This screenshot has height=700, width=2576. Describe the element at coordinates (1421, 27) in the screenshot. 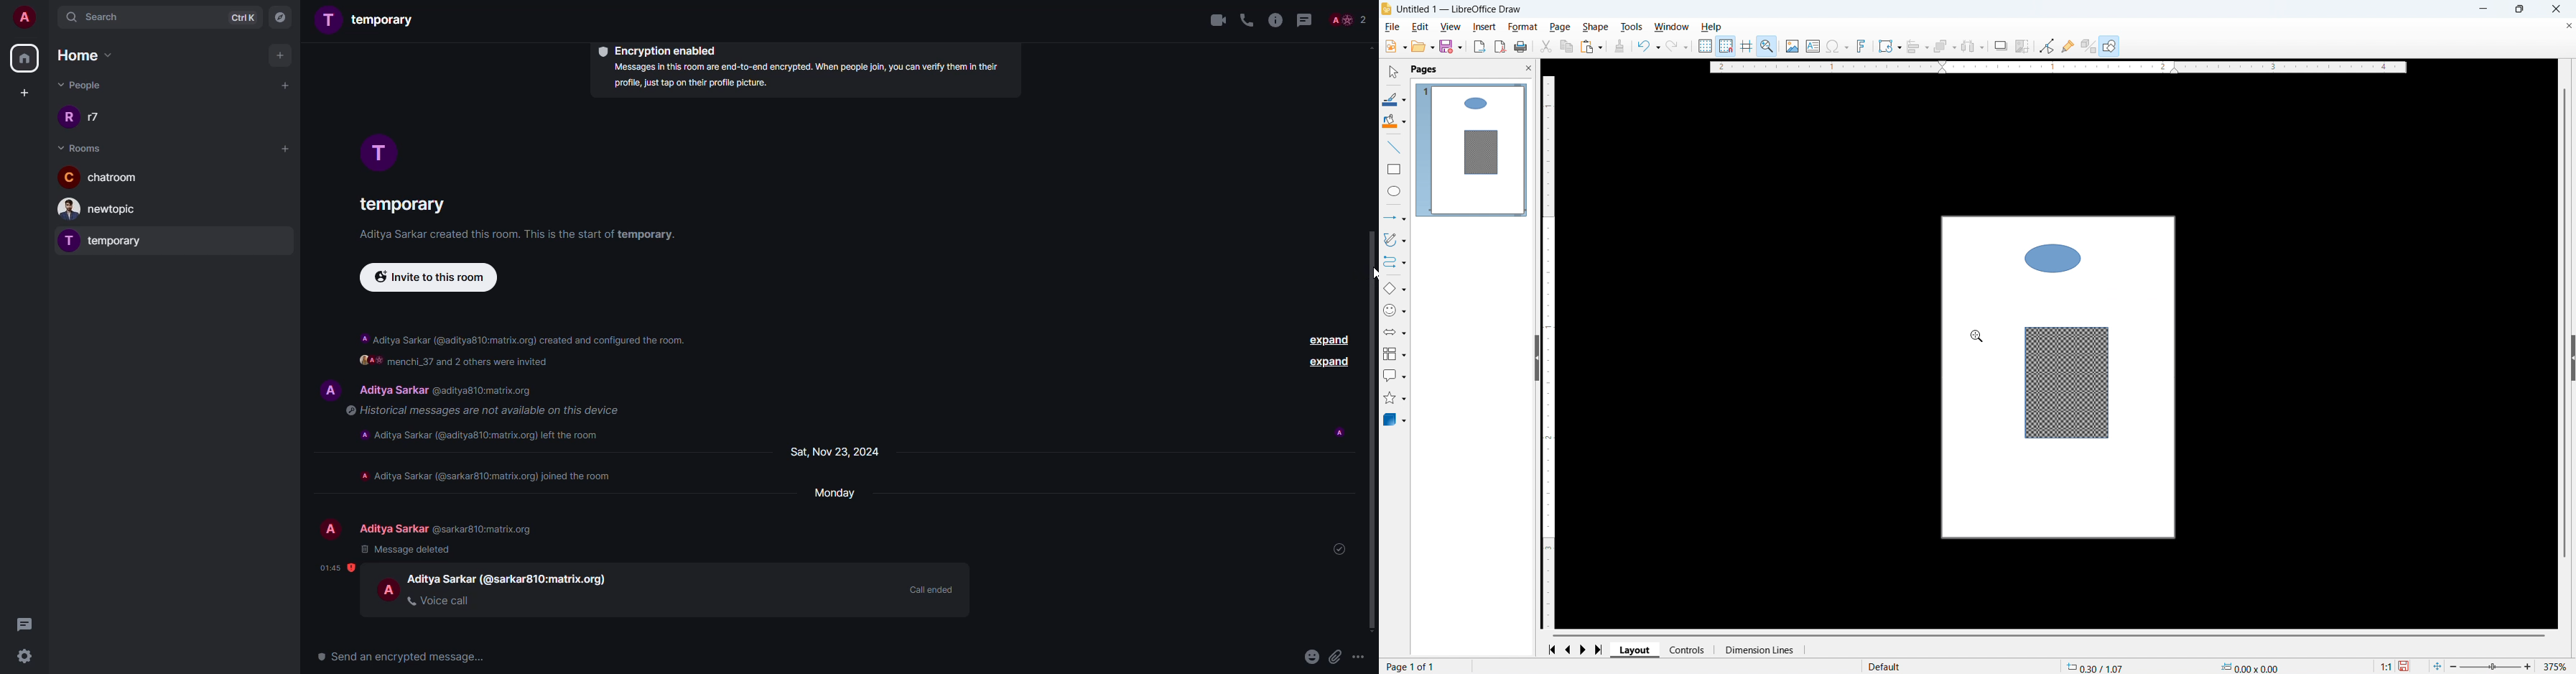

I see `Edit ` at that location.